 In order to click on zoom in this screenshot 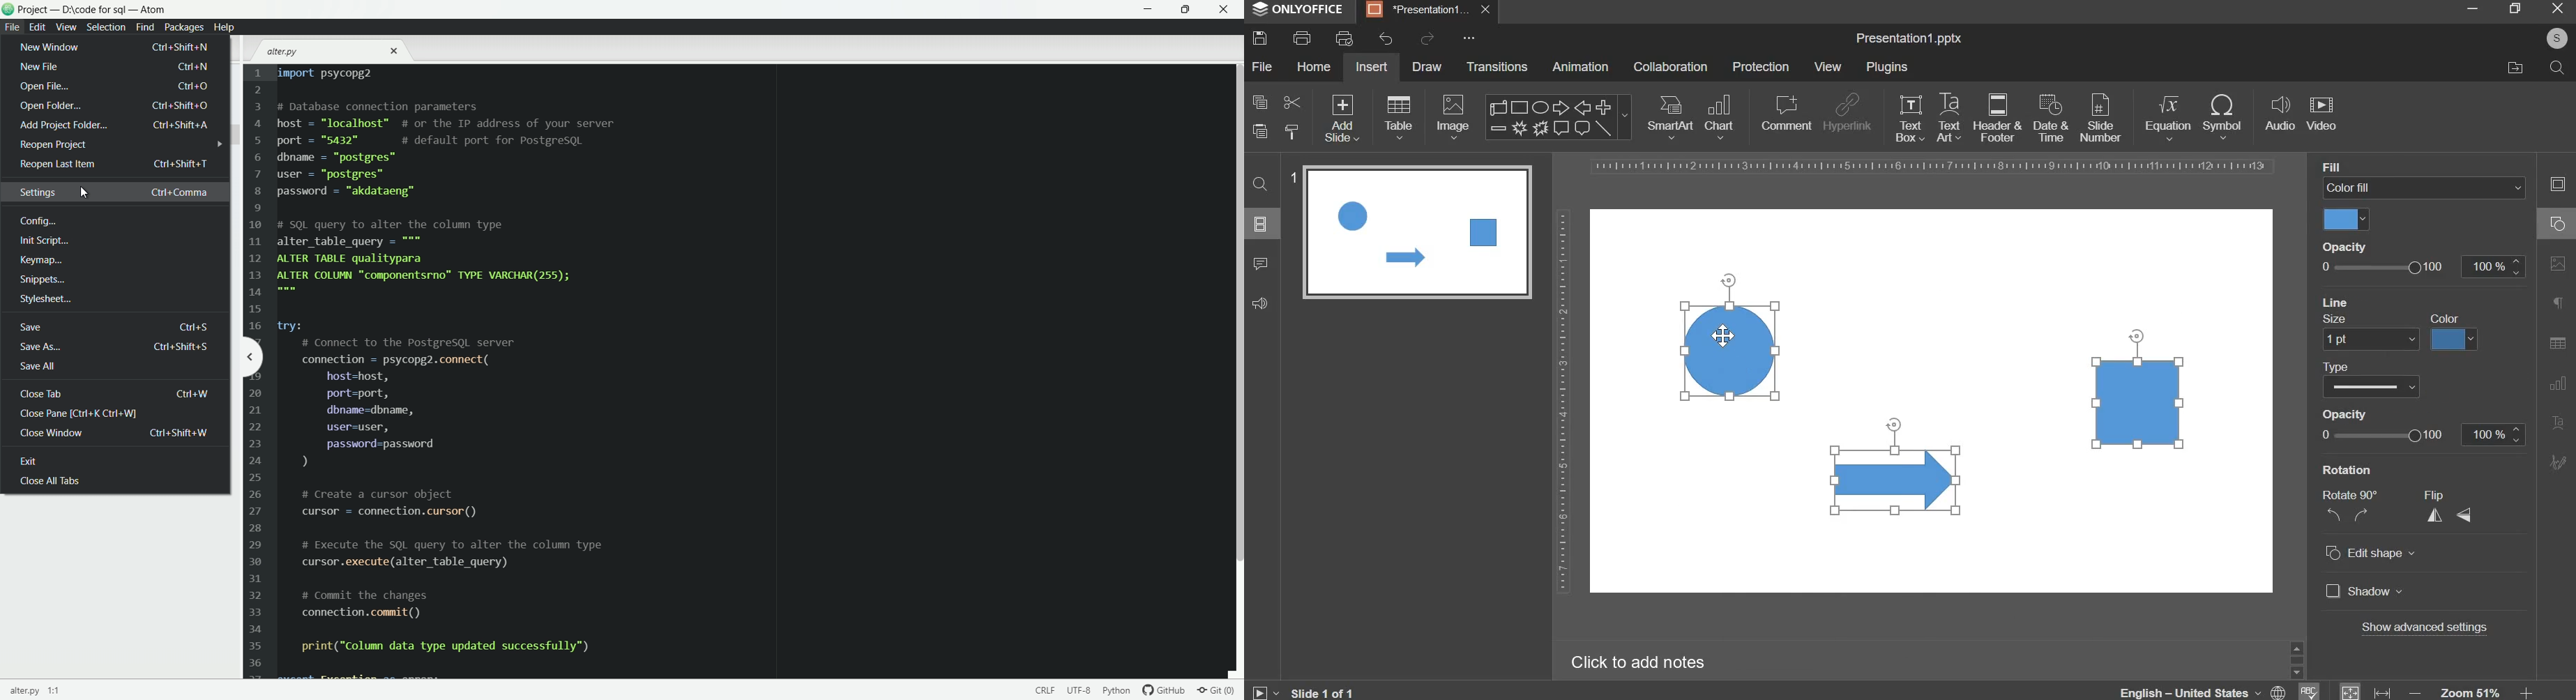, I will do `click(2471, 691)`.